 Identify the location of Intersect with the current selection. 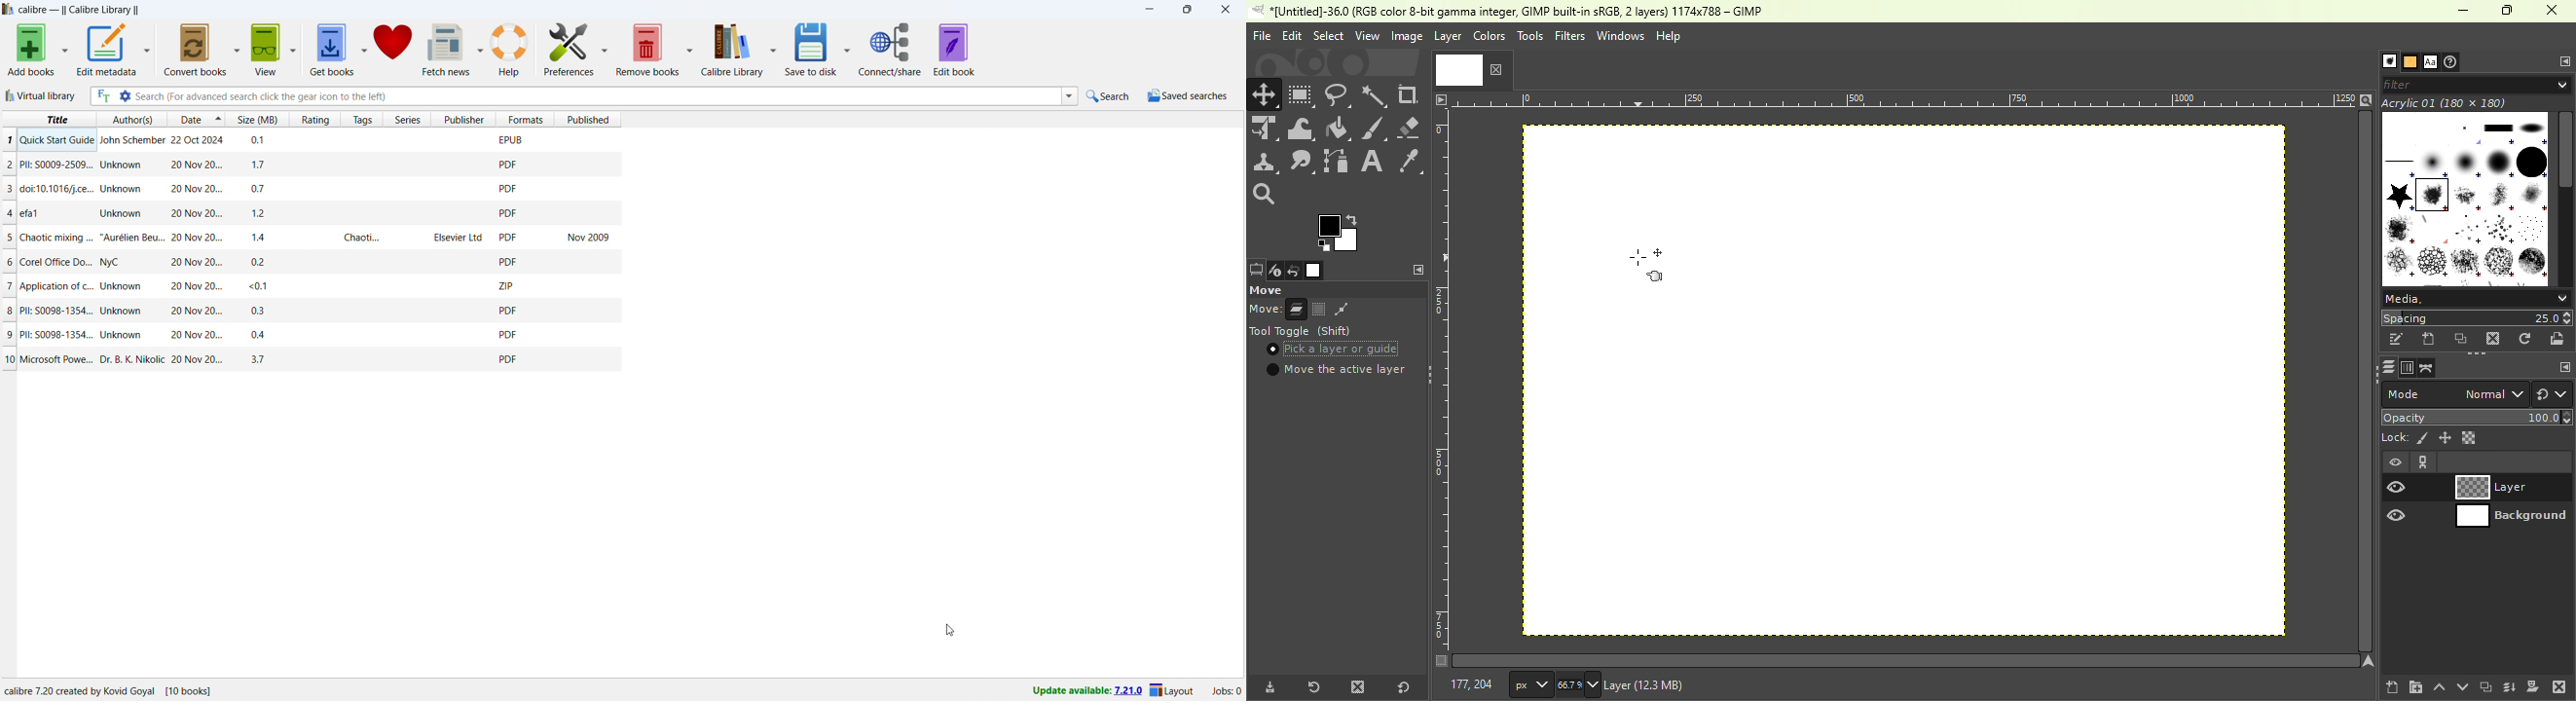
(1369, 309).